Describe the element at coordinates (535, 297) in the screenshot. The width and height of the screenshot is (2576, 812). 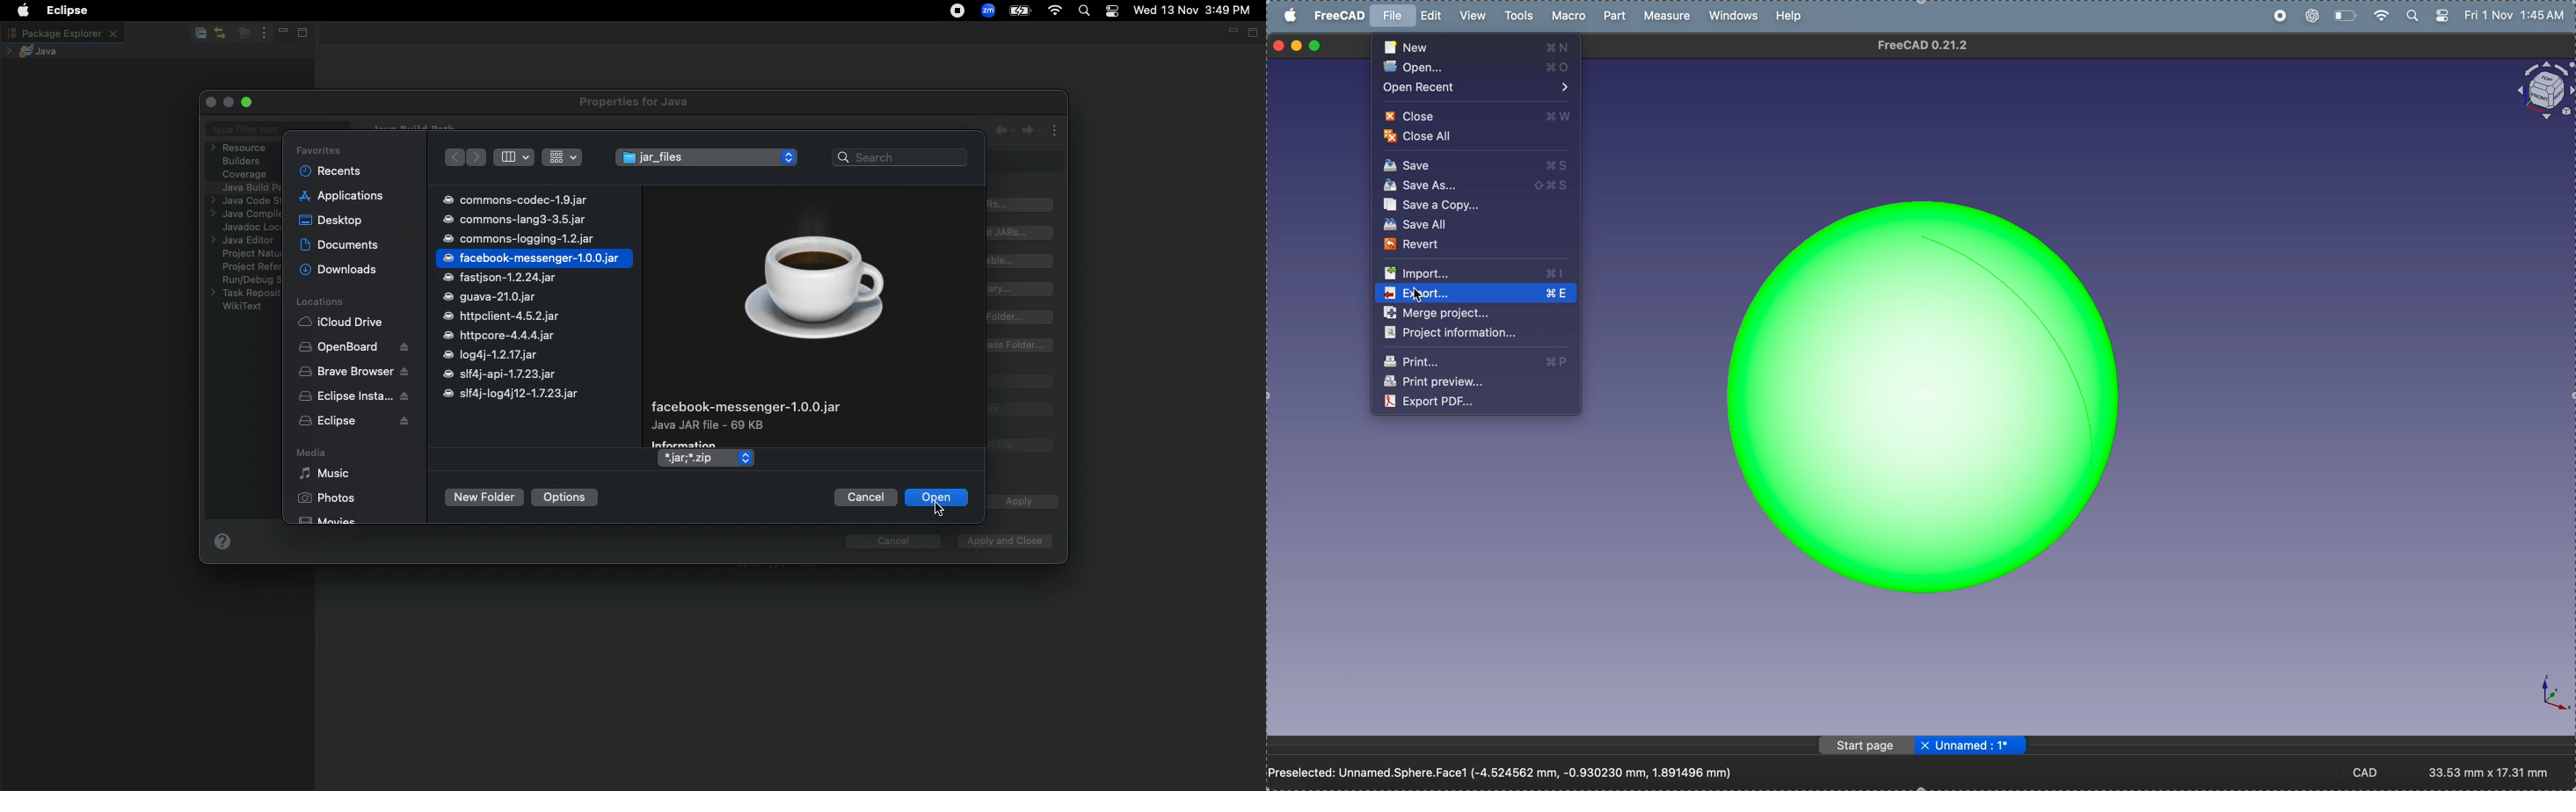
I see `commons-codec-1.9.jar commons-lang3-3.5.jar commons-logging-1.2.jar facebook-messenger-1.0.0.jar fastjson-1.2.24.jar guava-21.0.jar httpclient-4.5.2.jar httpcore-4.4.4.jar log4j-1.2.17.jar slf4j-api-1.7.23.jar slf4j-log4j12-1.7.23.jar` at that location.